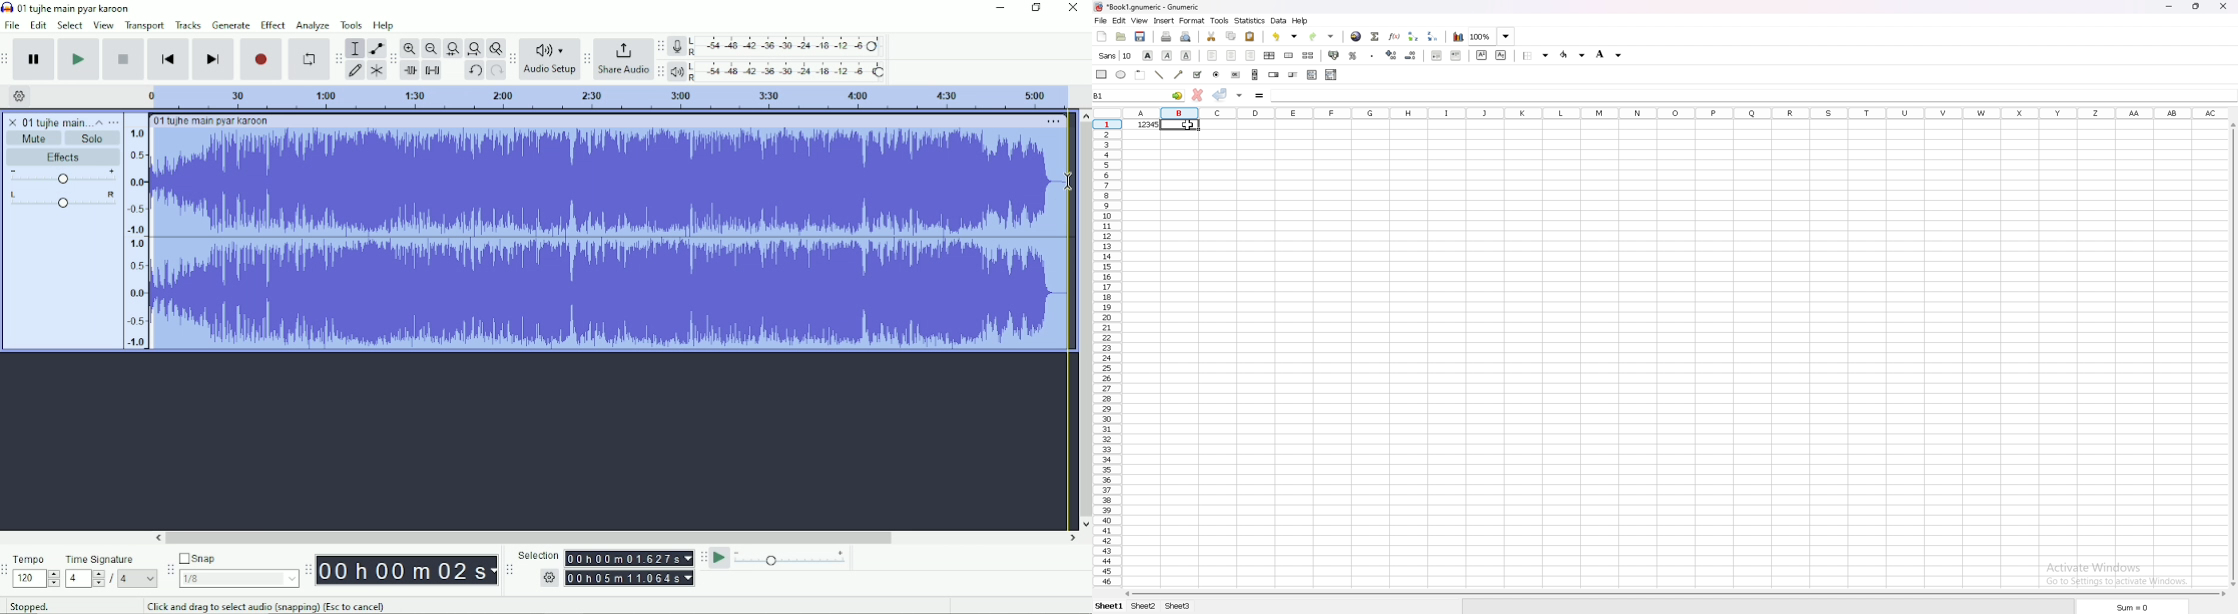 Image resolution: width=2240 pixels, height=616 pixels. Describe the element at coordinates (1072, 8) in the screenshot. I see `Close` at that location.